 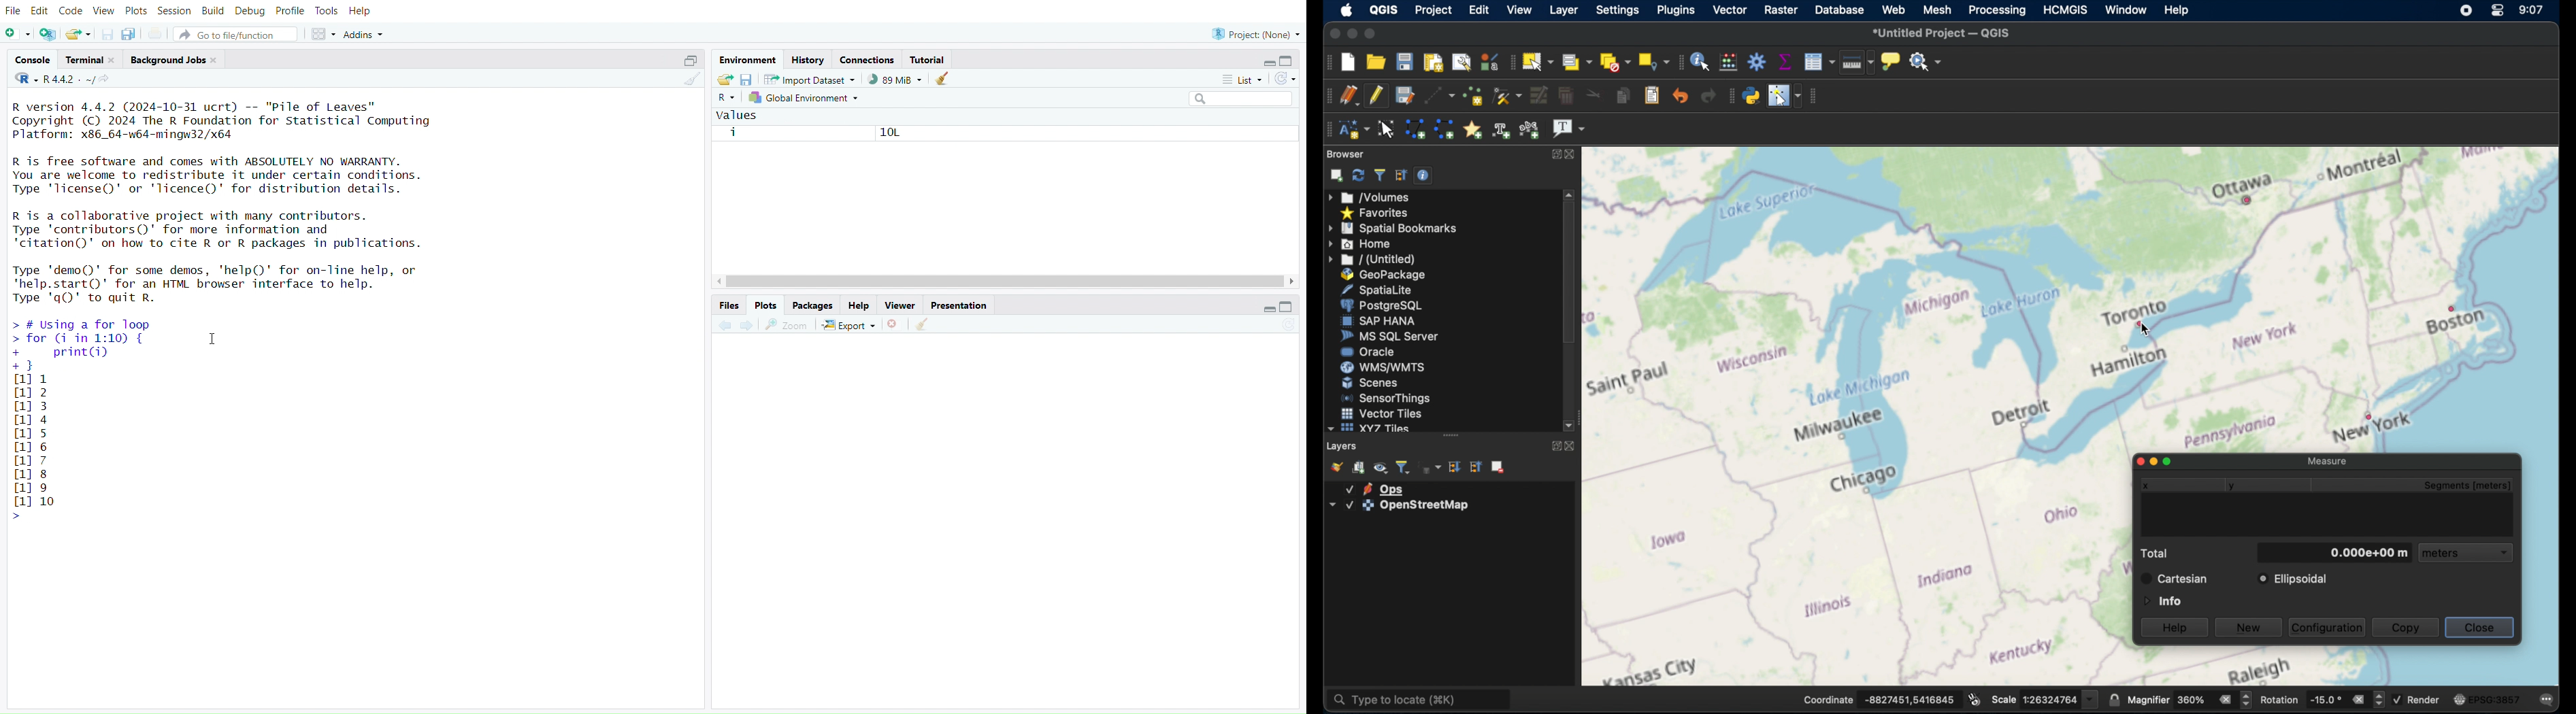 What do you see at coordinates (323, 35) in the screenshot?
I see `workspace panes` at bounding box center [323, 35].